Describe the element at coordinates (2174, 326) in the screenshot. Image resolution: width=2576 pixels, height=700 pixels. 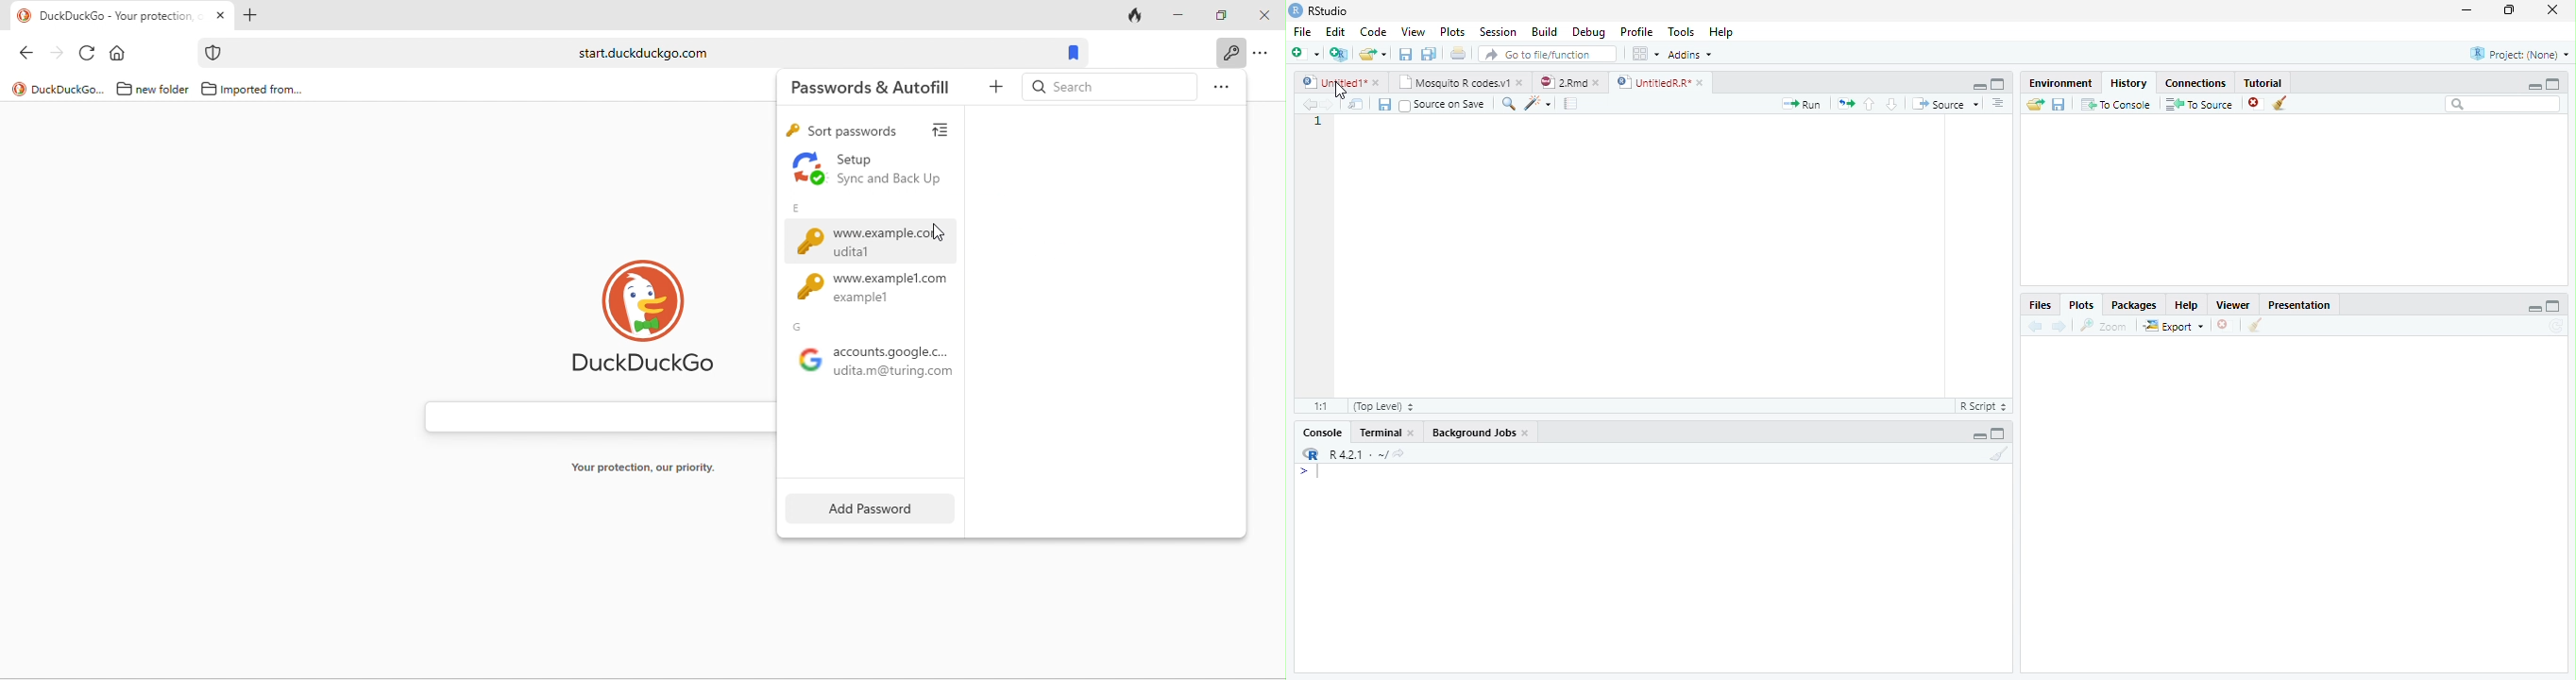
I see `Export` at that location.